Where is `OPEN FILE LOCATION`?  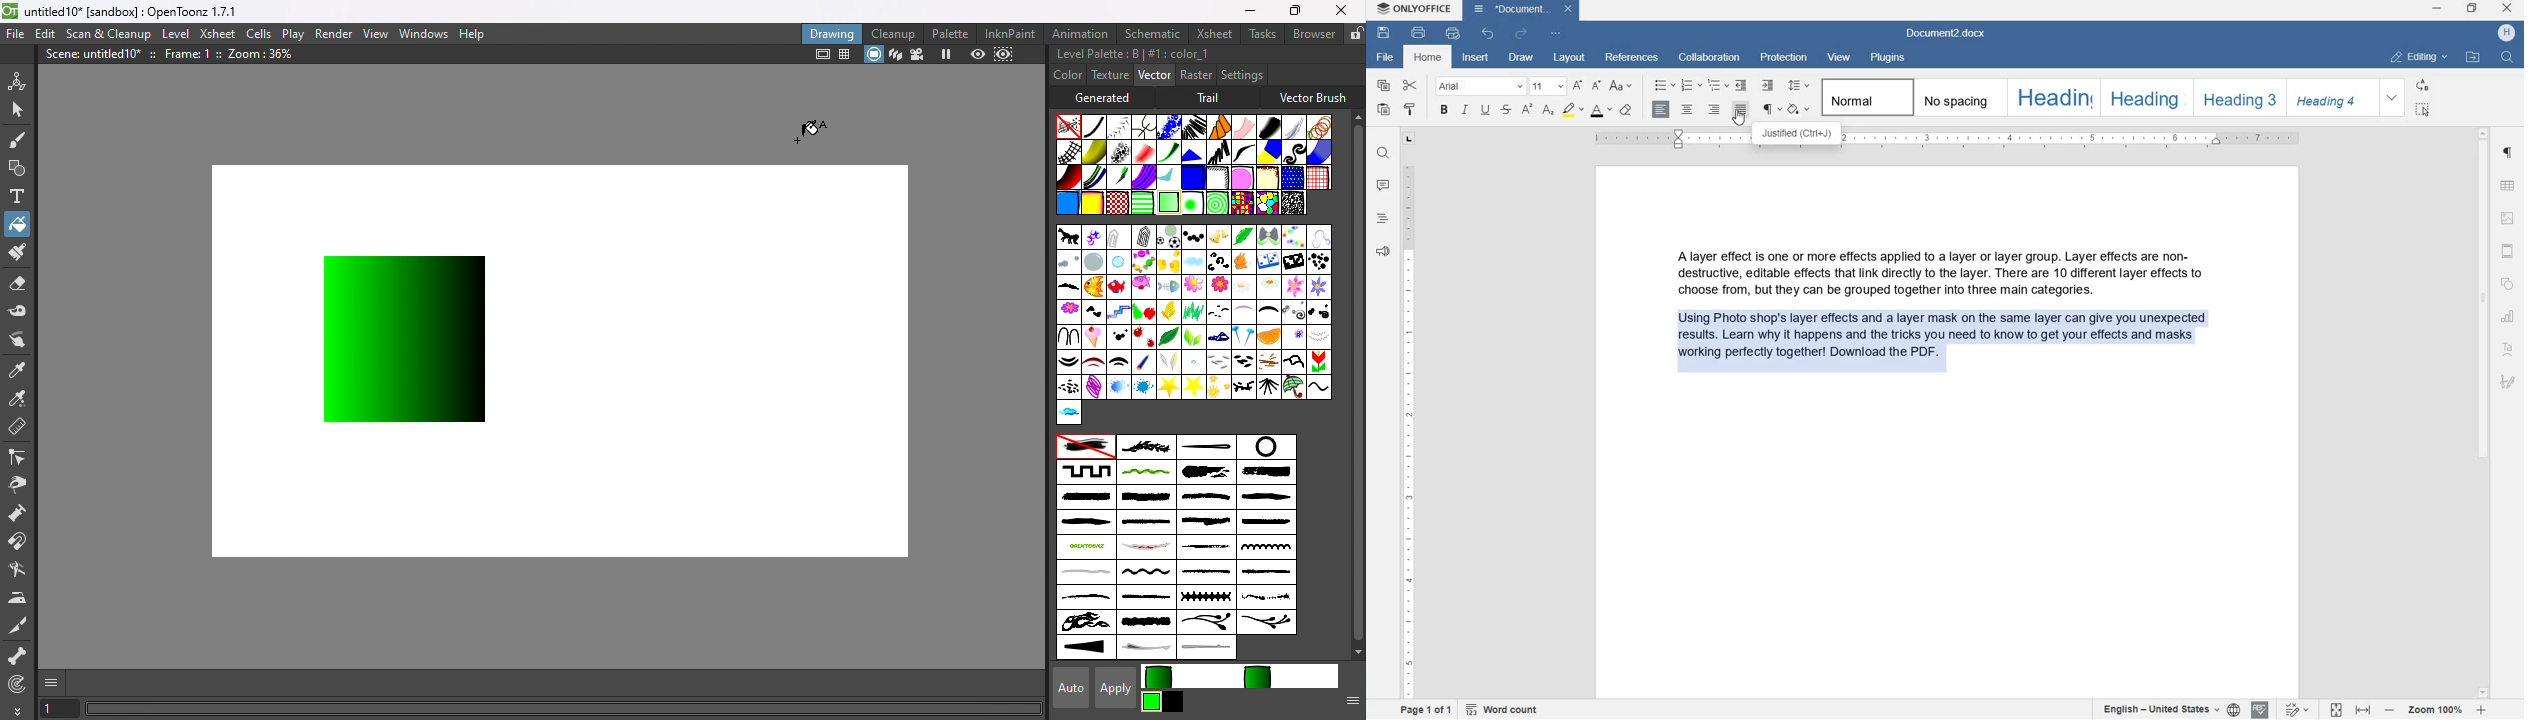
OPEN FILE LOCATION is located at coordinates (2474, 59).